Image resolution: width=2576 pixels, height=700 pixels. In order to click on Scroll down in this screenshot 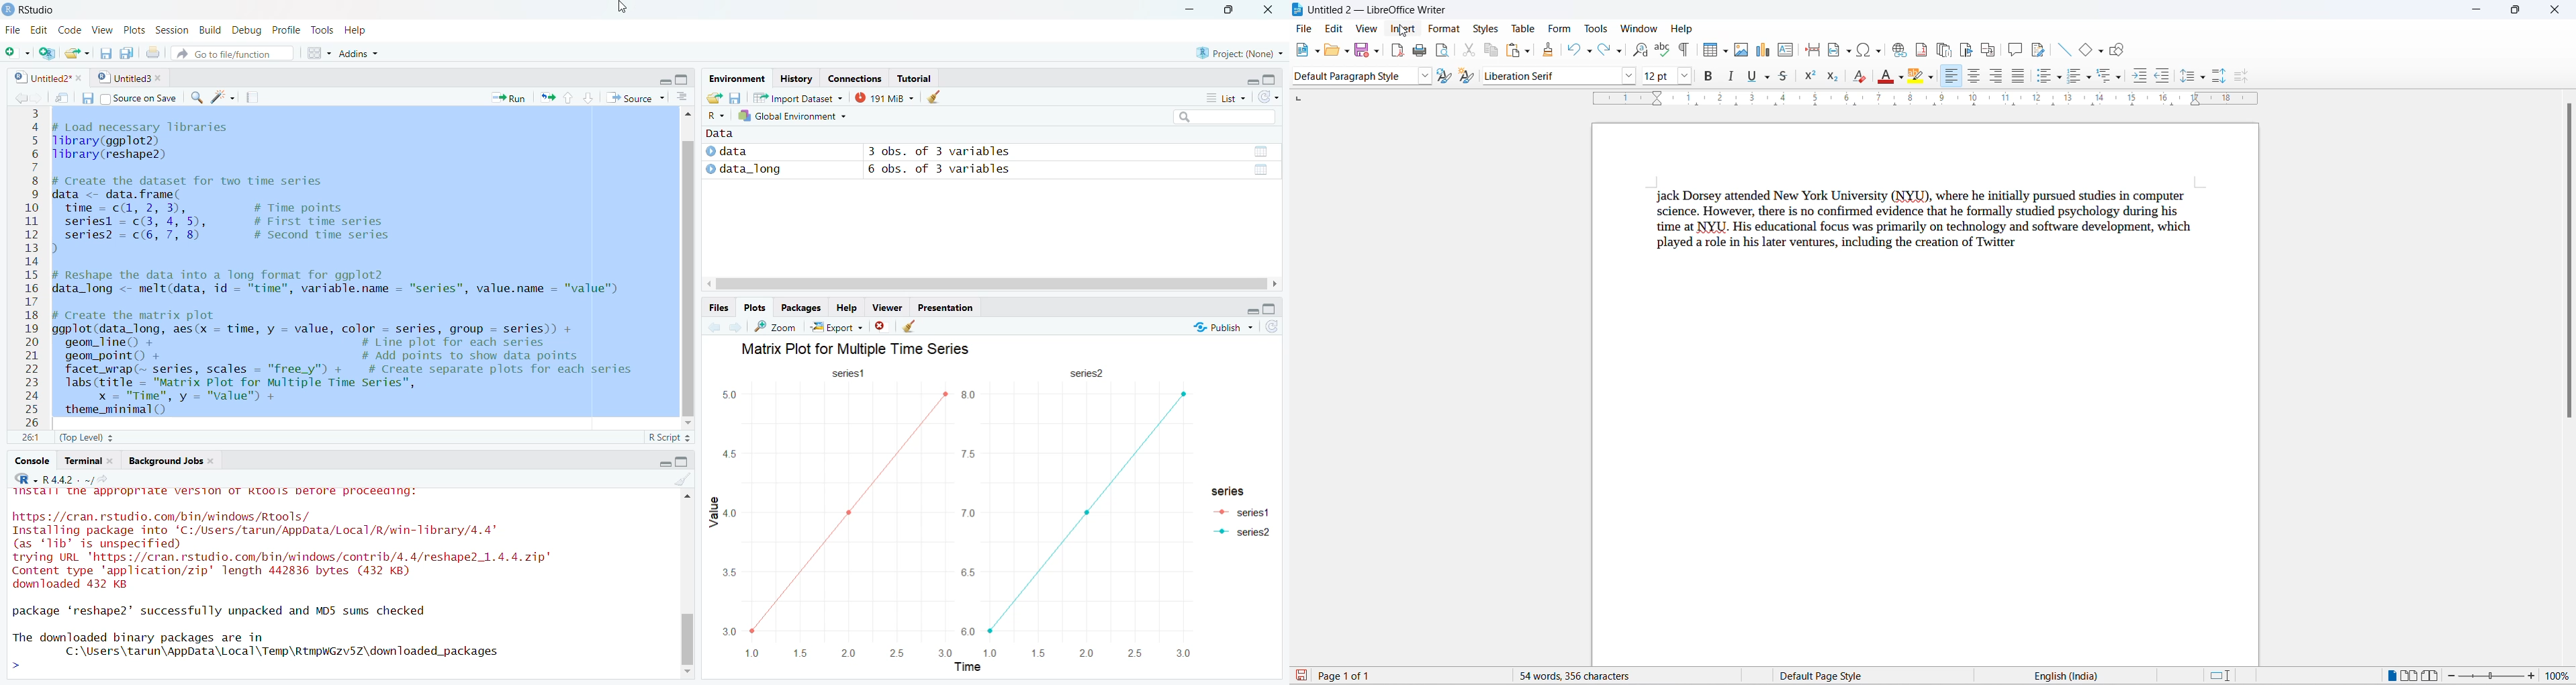, I will do `click(688, 672)`.